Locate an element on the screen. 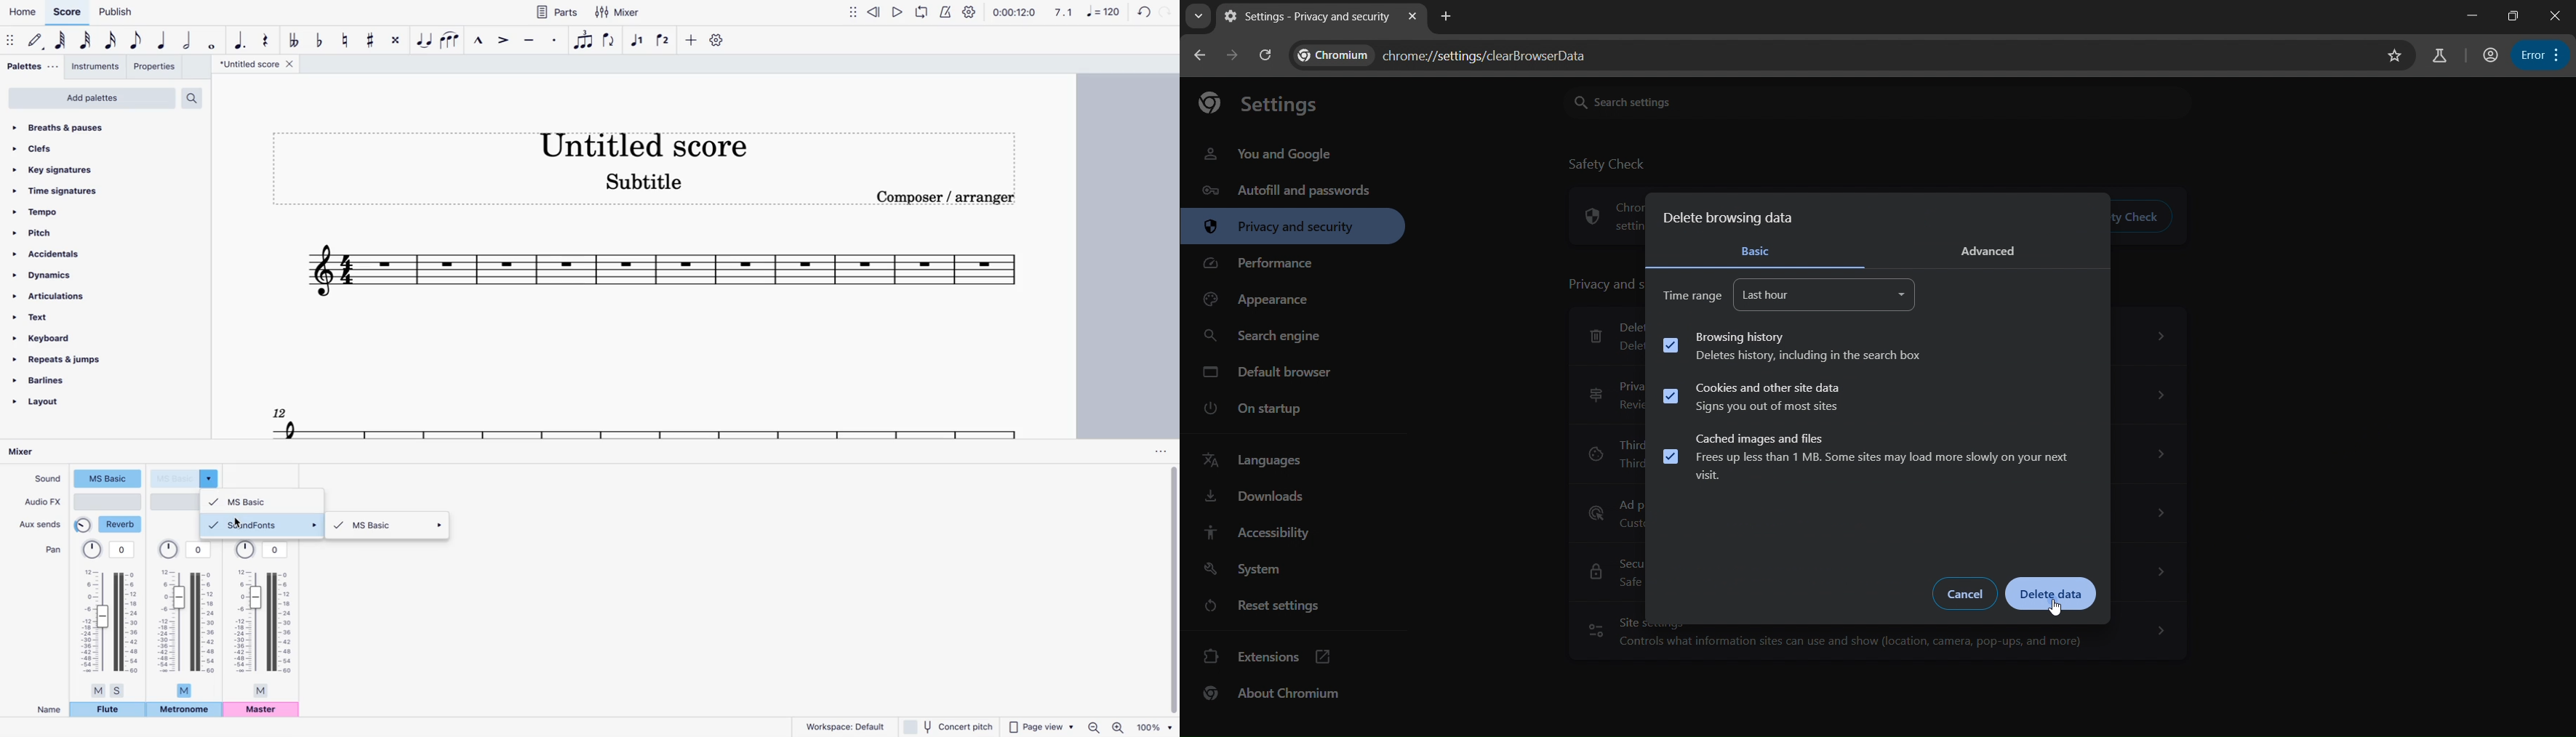 This screenshot has width=2576, height=756. audio fx is located at coordinates (42, 503).